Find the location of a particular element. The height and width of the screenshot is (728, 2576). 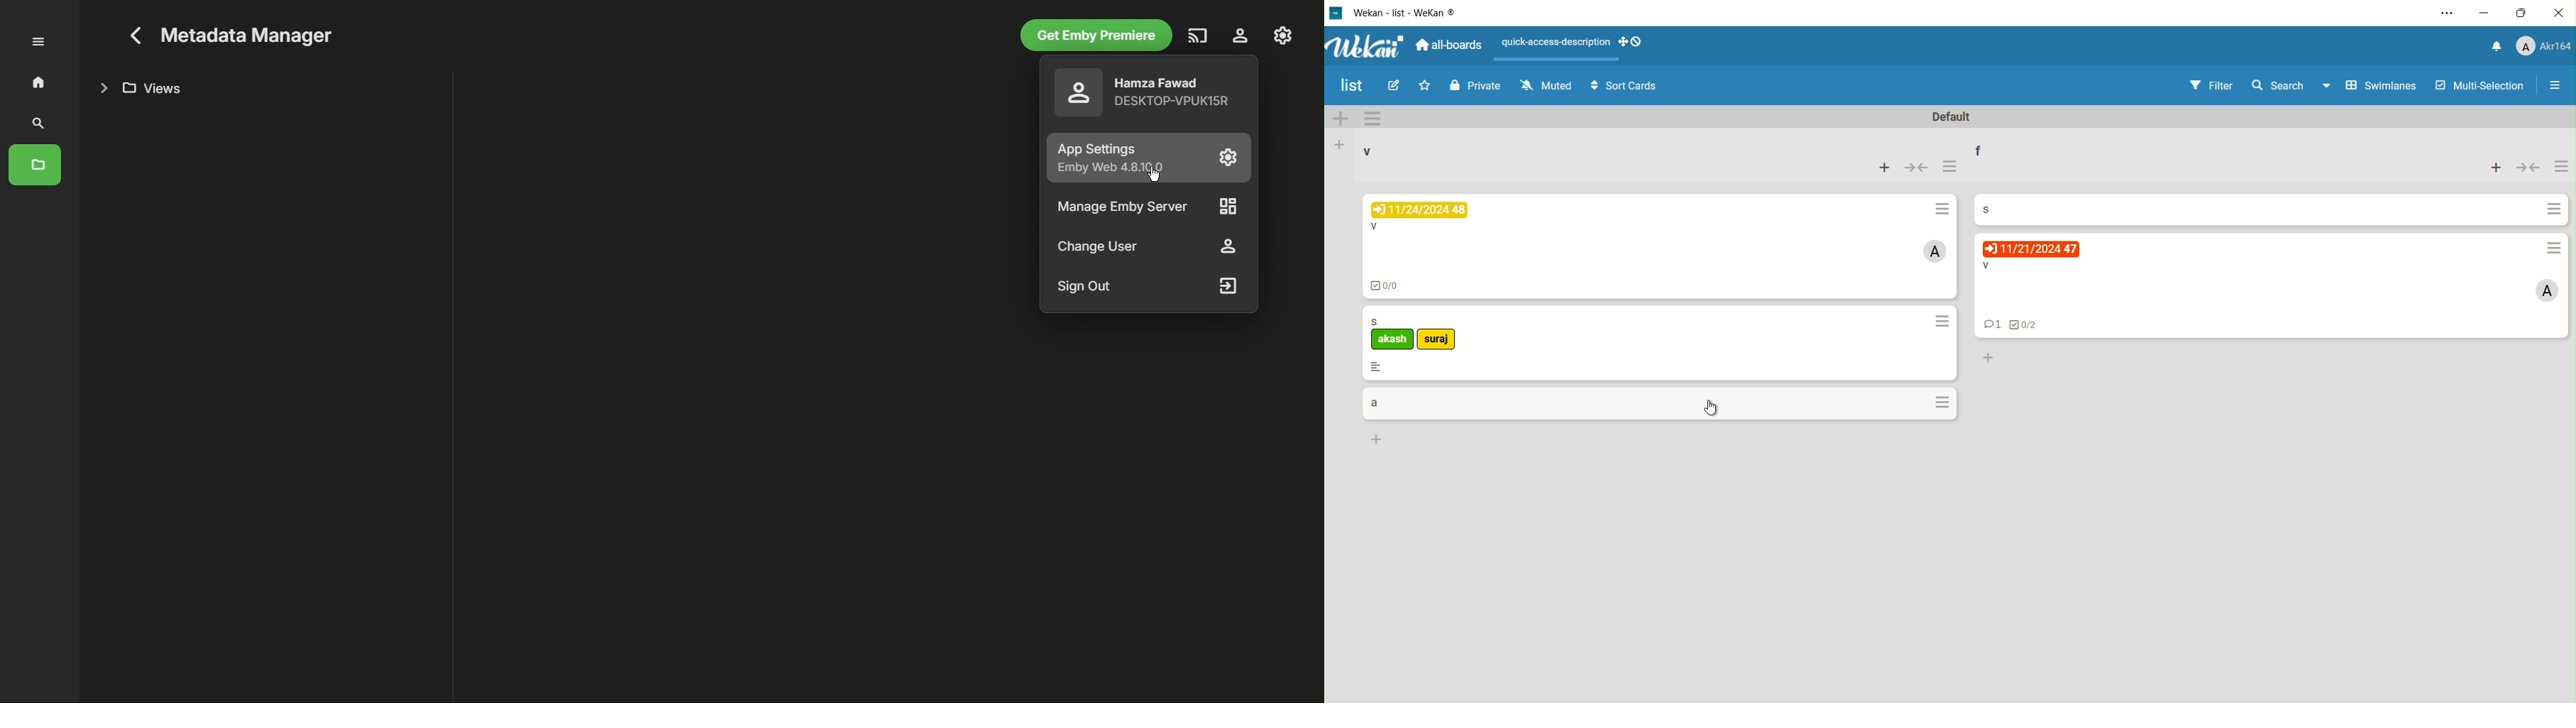

checklist is located at coordinates (2027, 325).